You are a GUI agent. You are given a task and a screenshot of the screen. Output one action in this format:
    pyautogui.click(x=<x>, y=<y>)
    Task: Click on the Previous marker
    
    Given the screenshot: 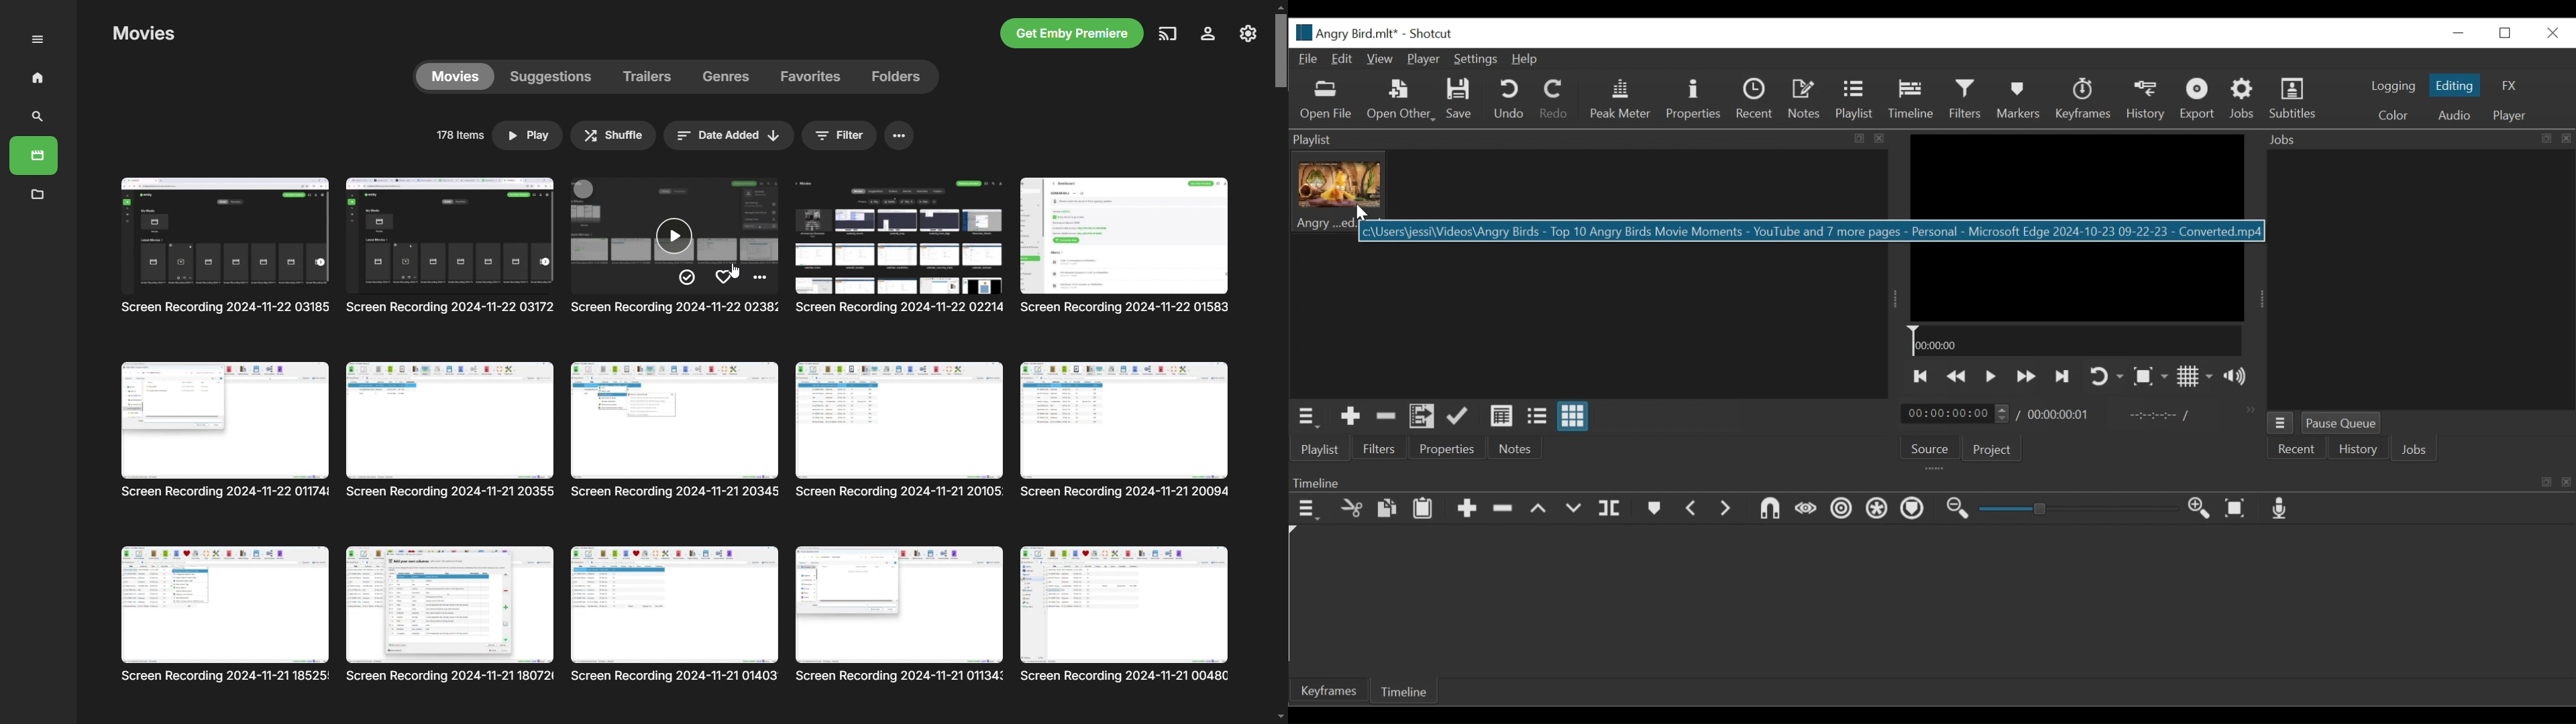 What is the action you would take?
    pyautogui.click(x=1693, y=509)
    